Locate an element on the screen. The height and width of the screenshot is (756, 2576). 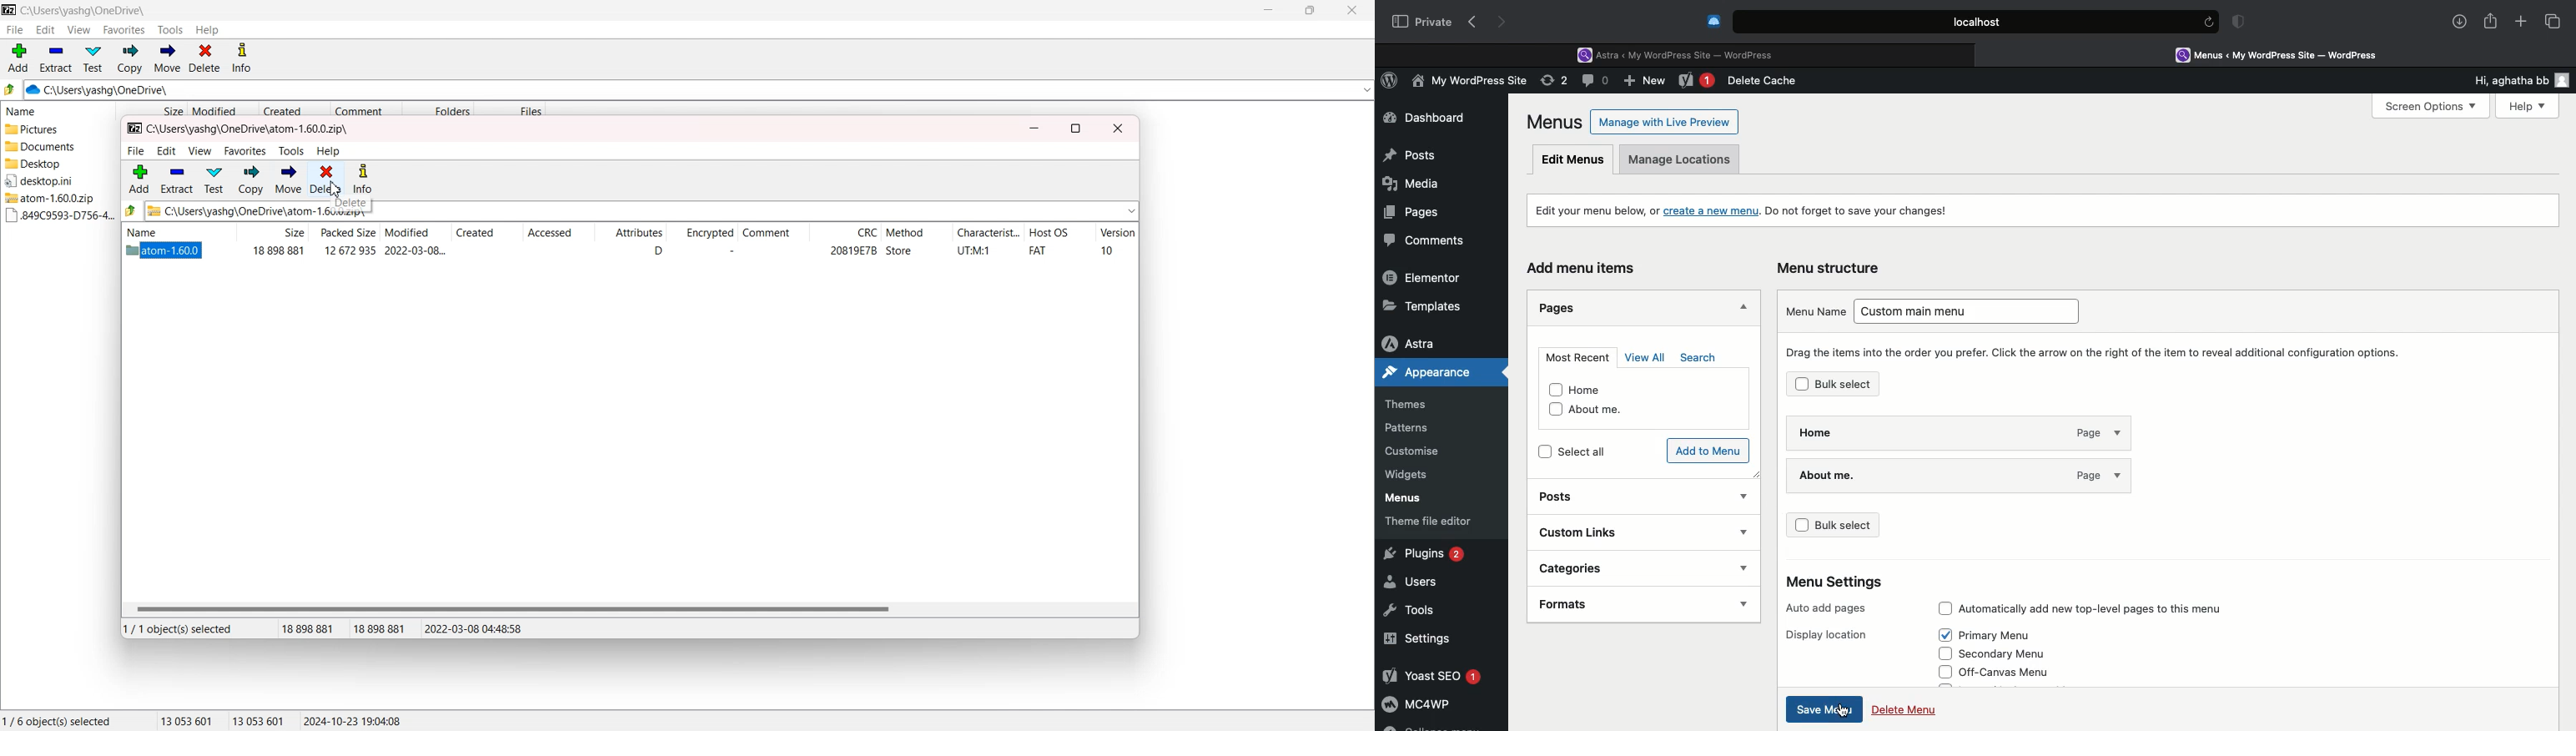
Modified is located at coordinates (414, 233).